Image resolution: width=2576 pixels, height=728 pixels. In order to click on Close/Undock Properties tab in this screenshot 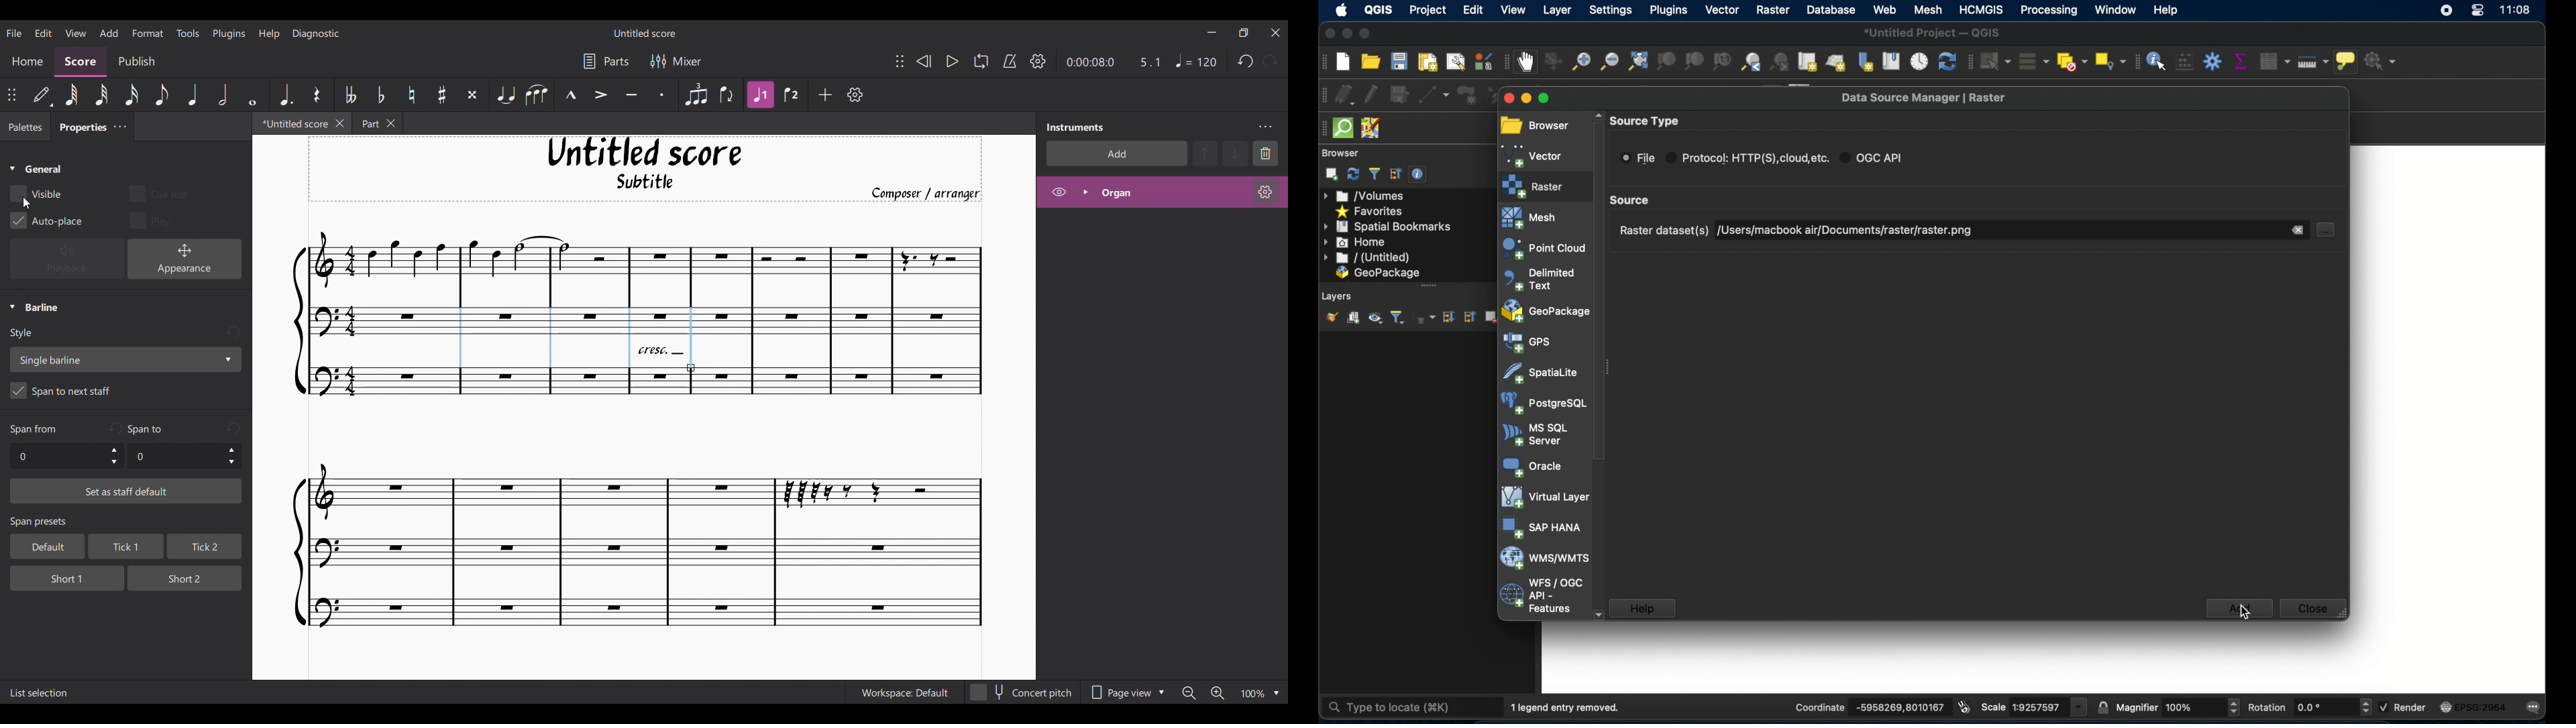, I will do `click(119, 127)`.